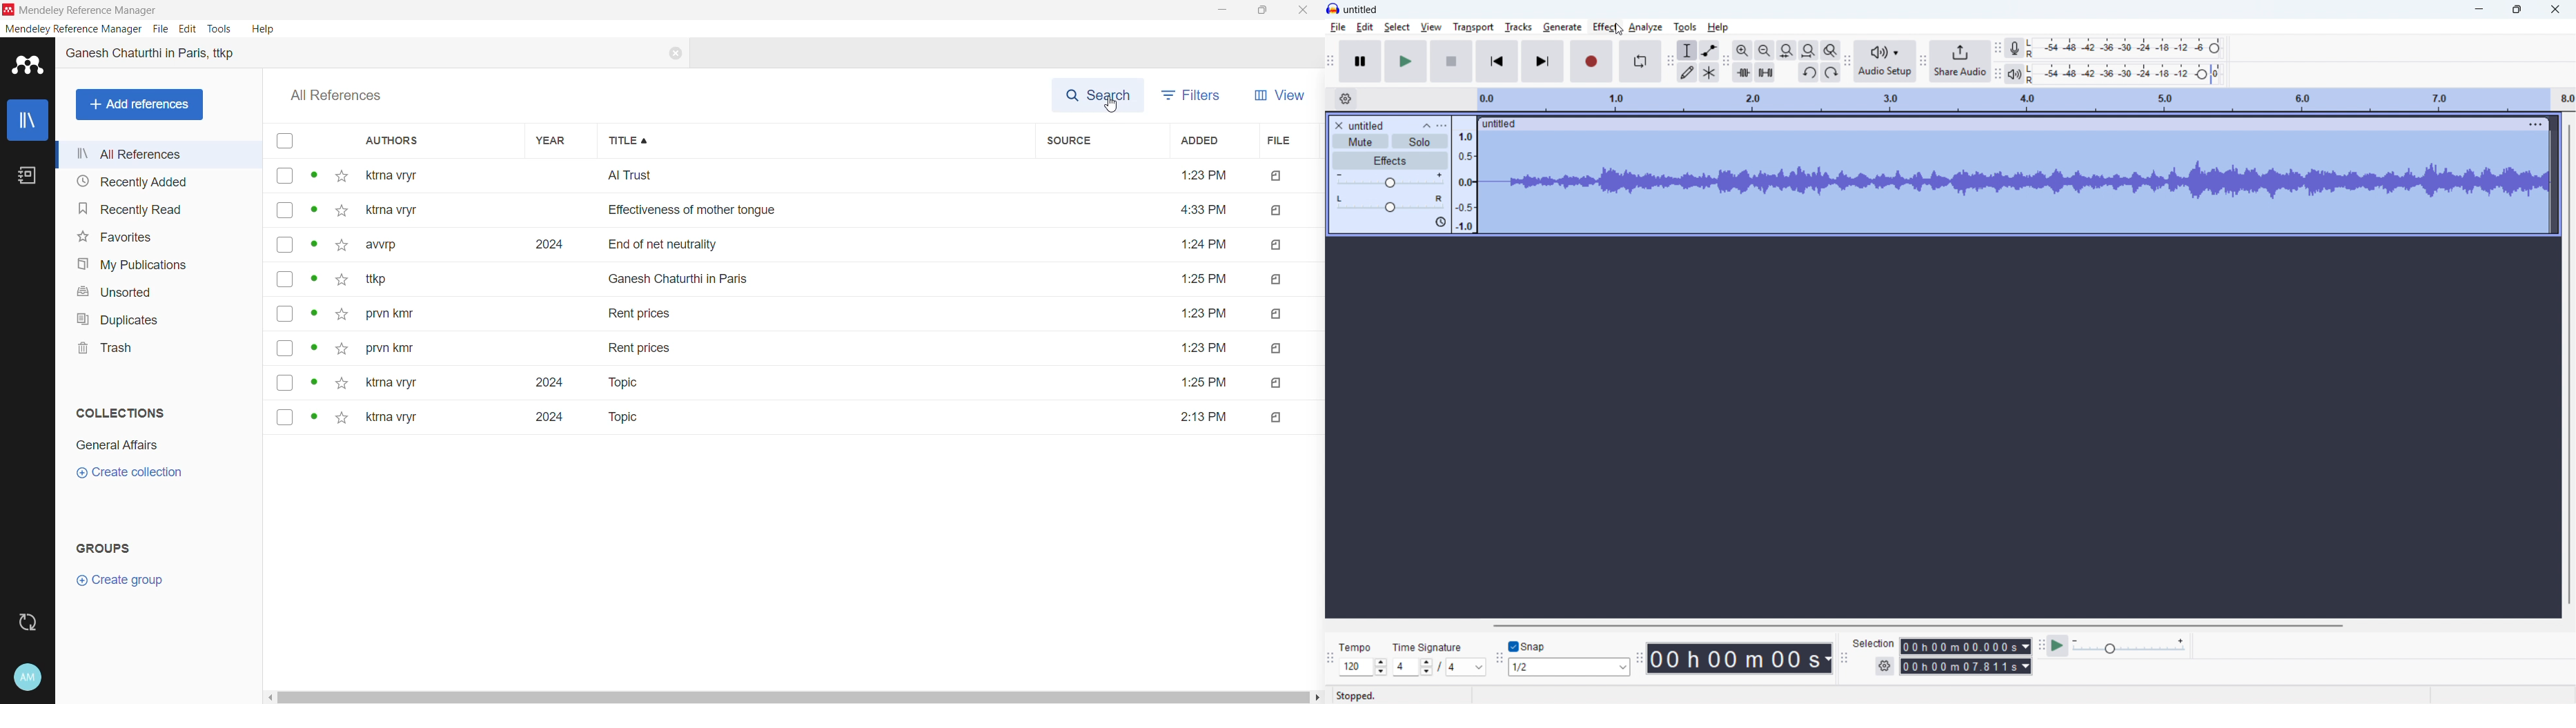 This screenshot has height=728, width=2576. I want to click on skip to end, so click(1544, 61).